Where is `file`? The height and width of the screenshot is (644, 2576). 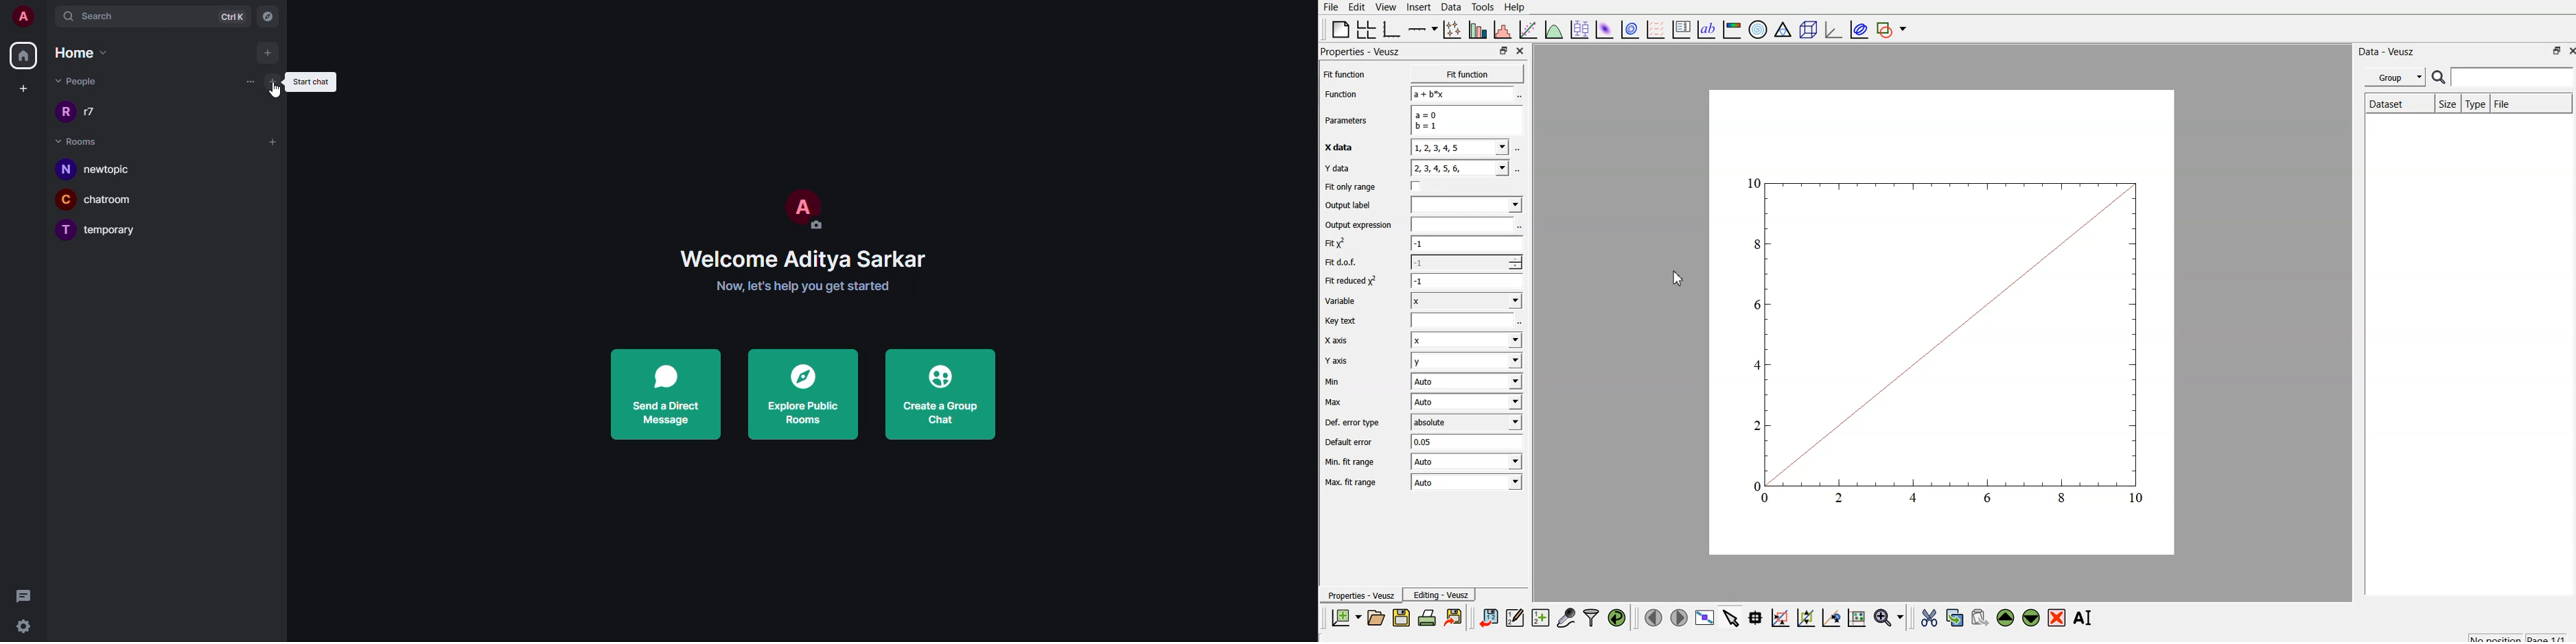 file is located at coordinates (1329, 7).